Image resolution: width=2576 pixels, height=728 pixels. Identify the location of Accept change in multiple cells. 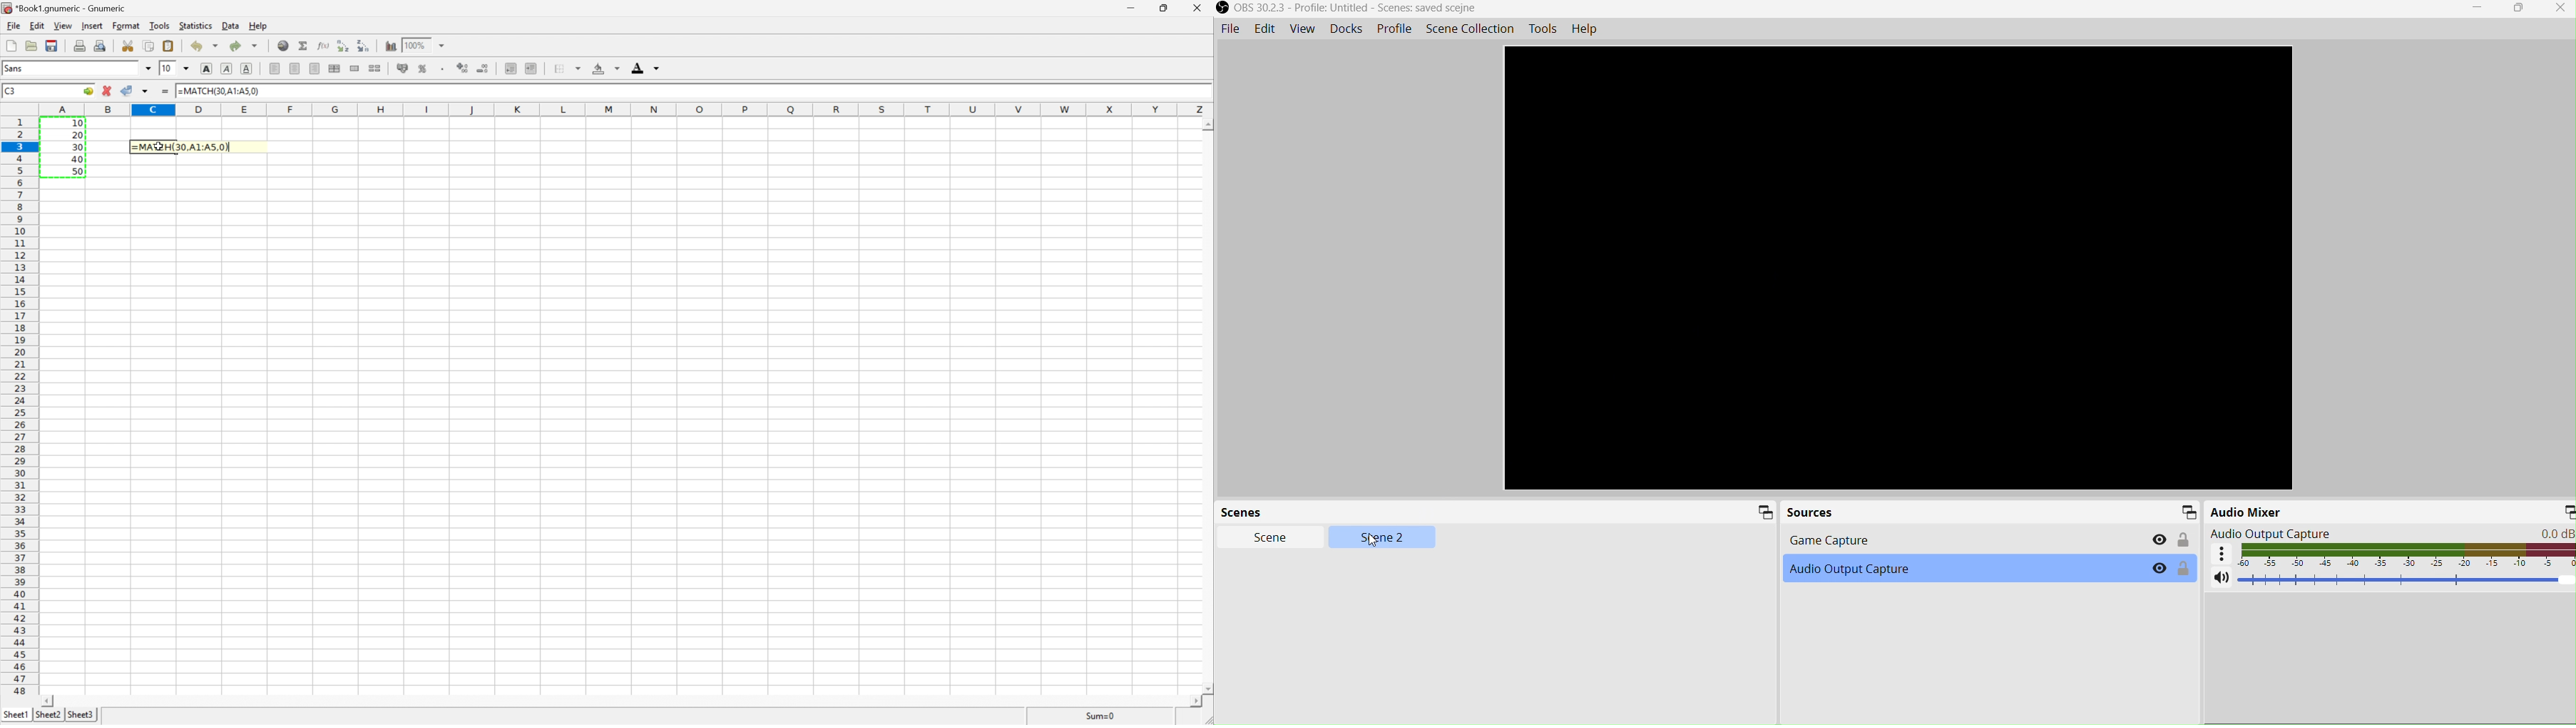
(145, 92).